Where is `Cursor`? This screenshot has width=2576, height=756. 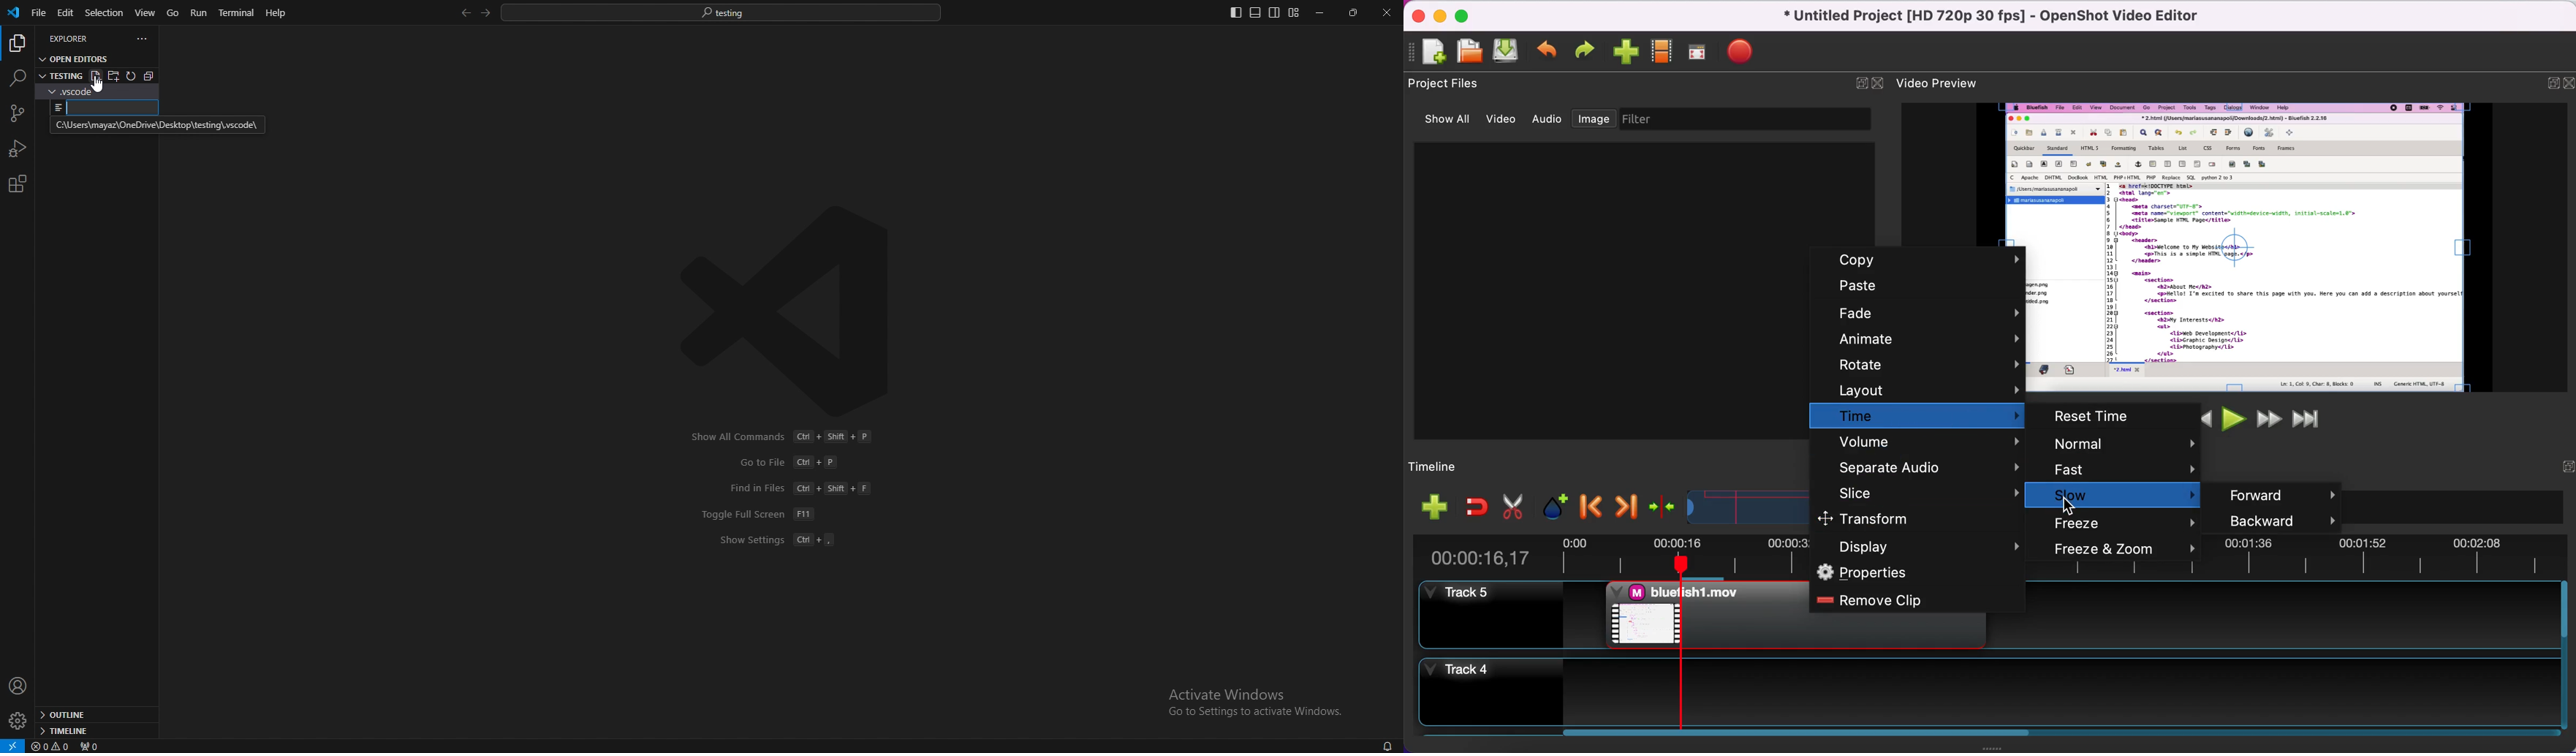 Cursor is located at coordinates (2070, 506).